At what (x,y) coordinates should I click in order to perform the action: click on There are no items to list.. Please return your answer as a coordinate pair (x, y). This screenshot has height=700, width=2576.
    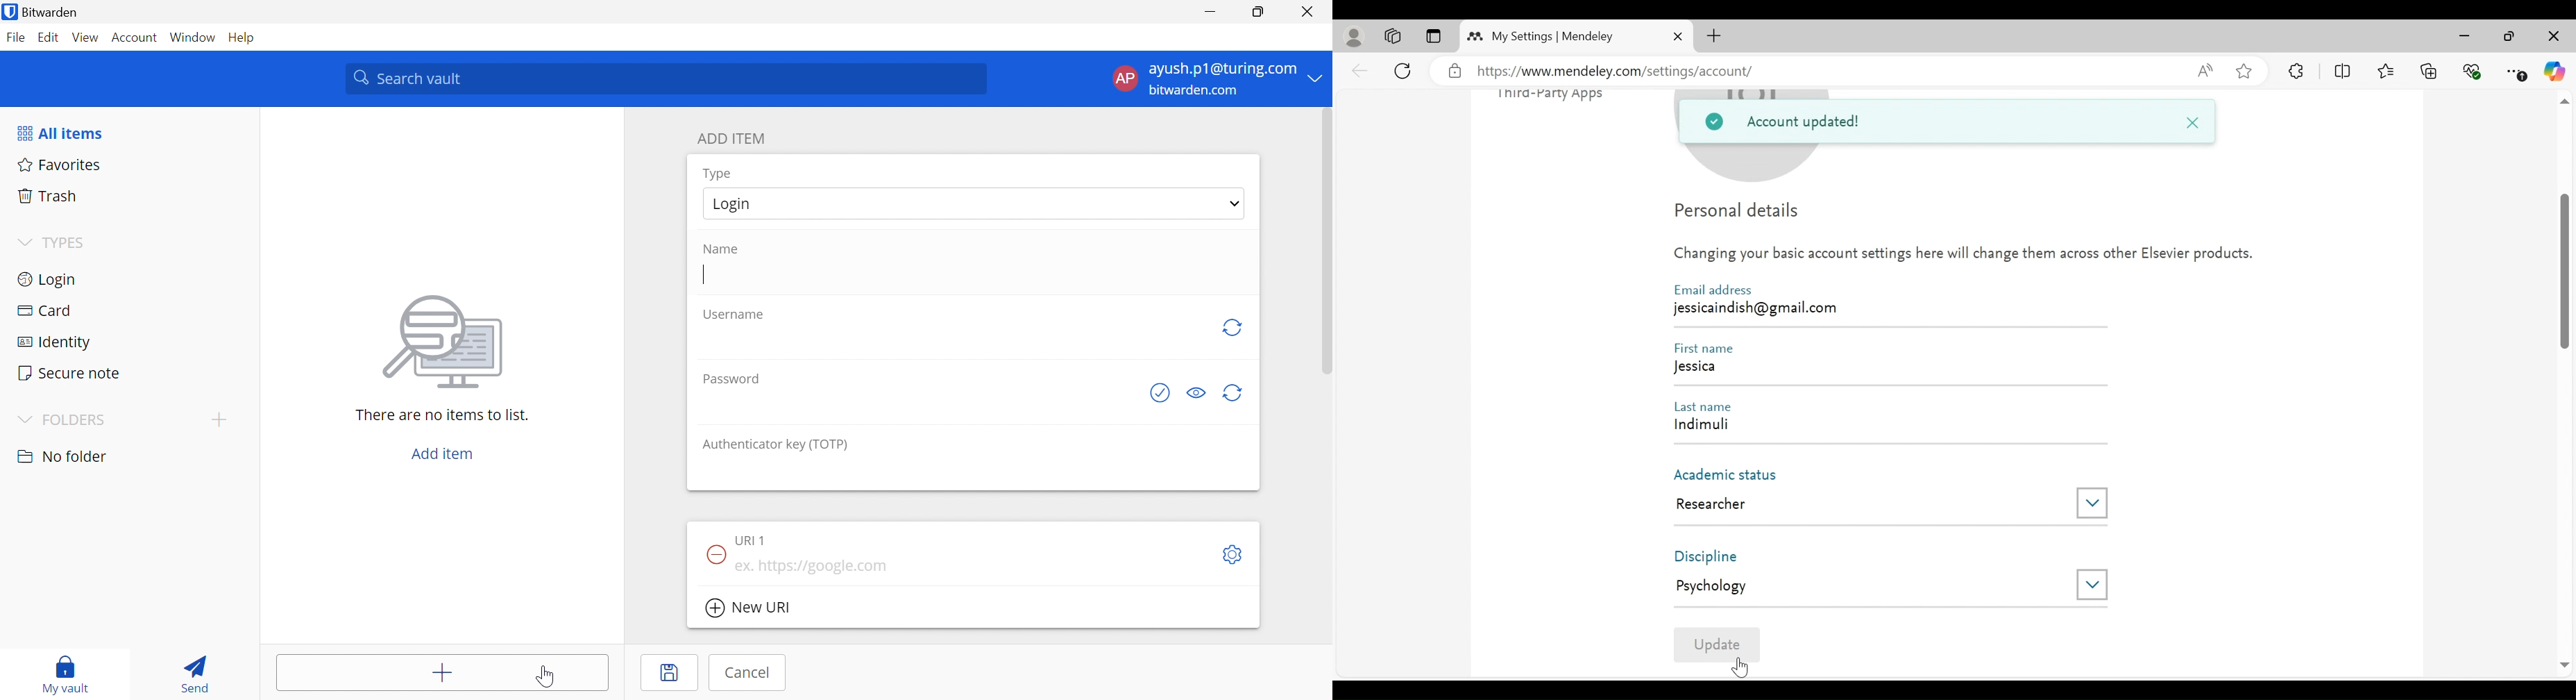
    Looking at the image, I should click on (443, 414).